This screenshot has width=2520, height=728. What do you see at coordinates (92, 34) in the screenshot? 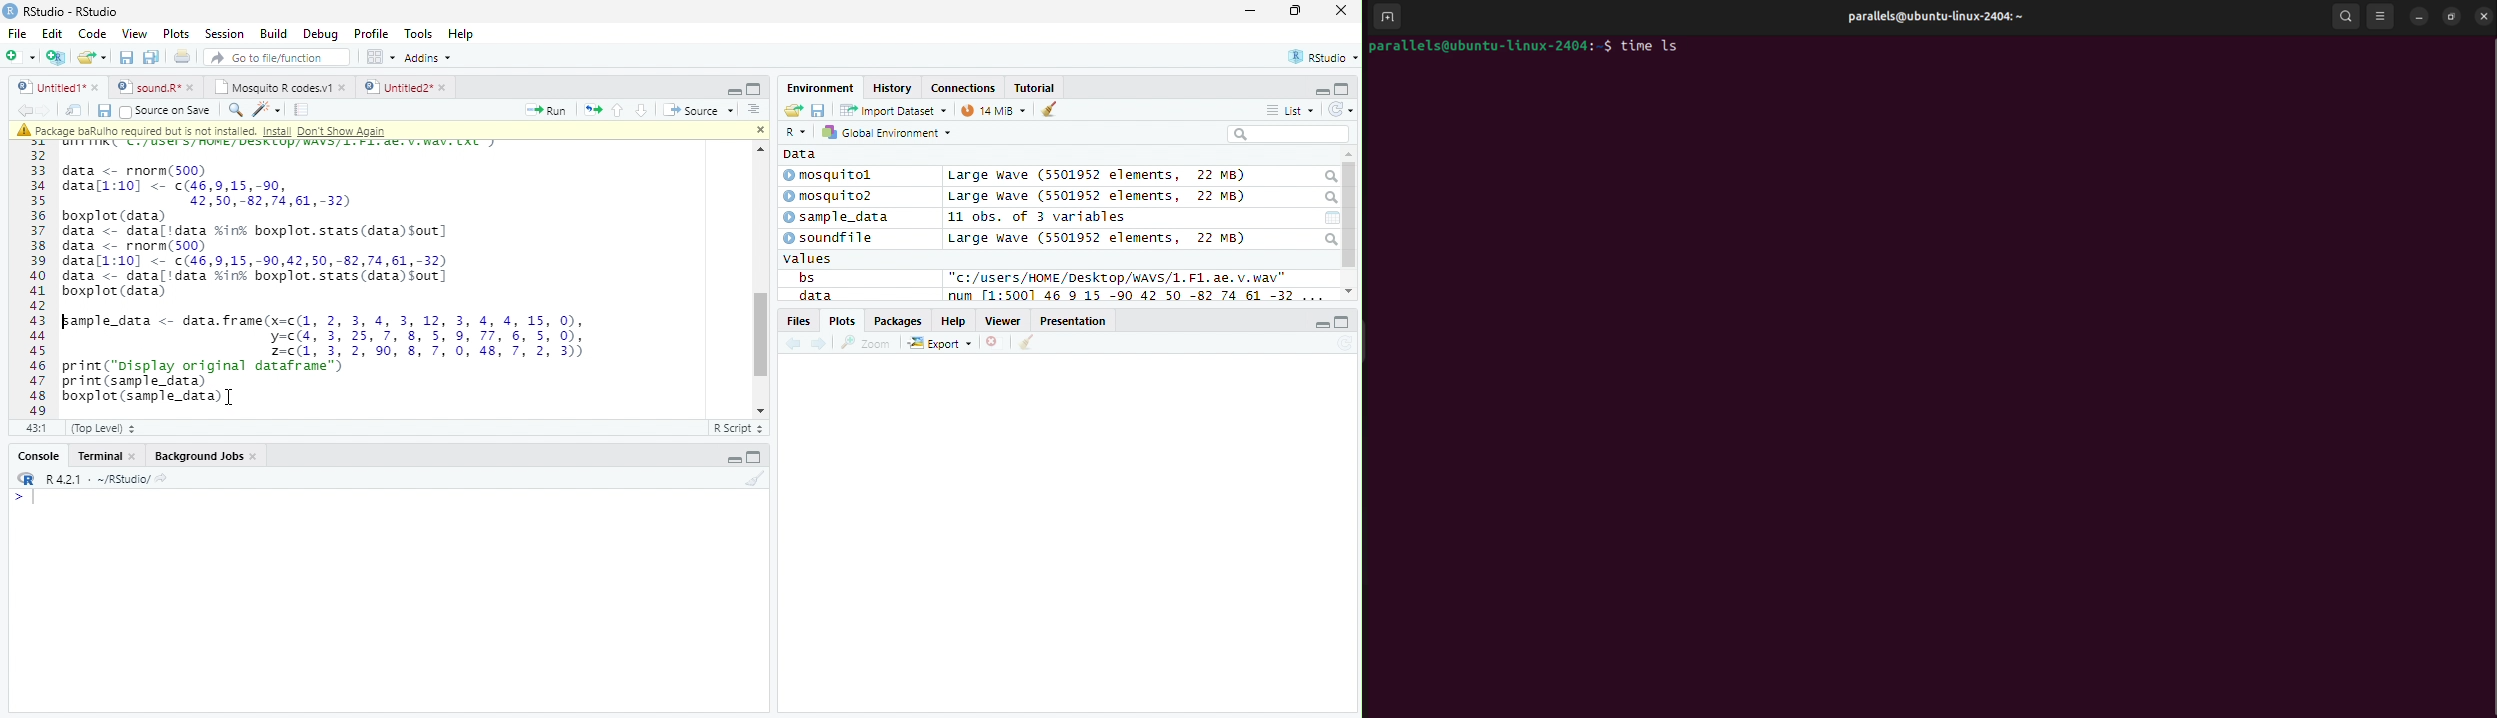
I see `Code` at bounding box center [92, 34].